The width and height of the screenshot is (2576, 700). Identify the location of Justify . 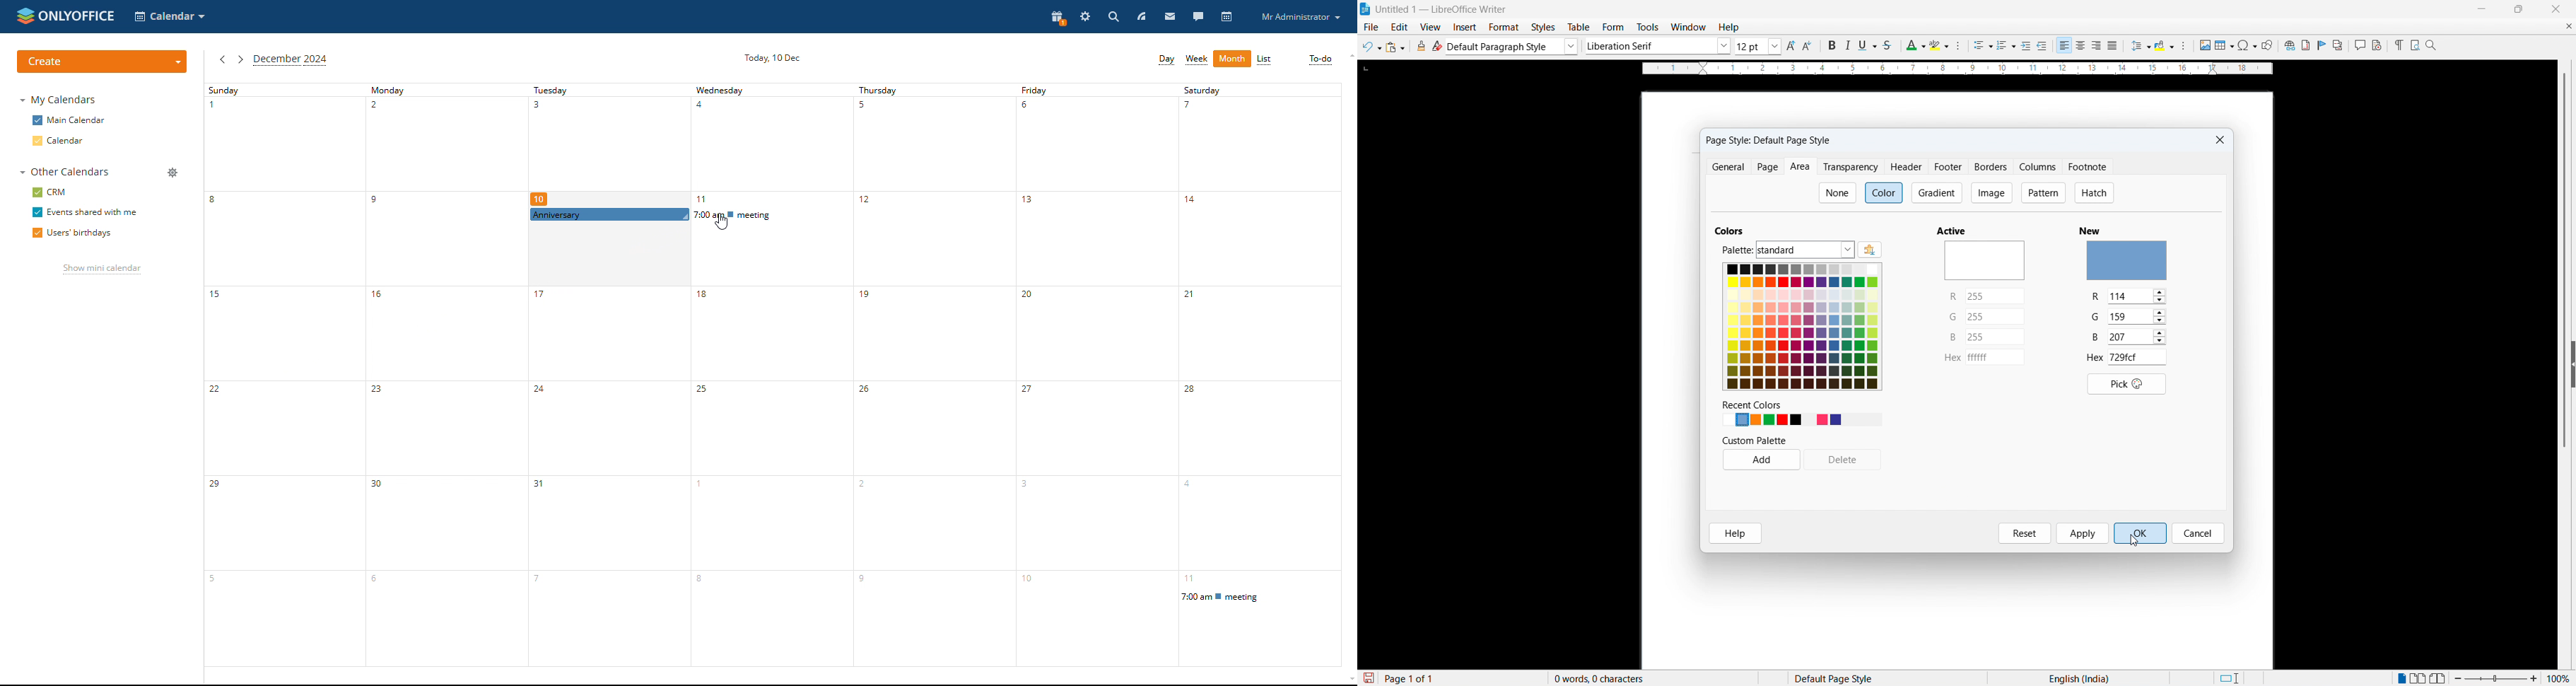
(2112, 45).